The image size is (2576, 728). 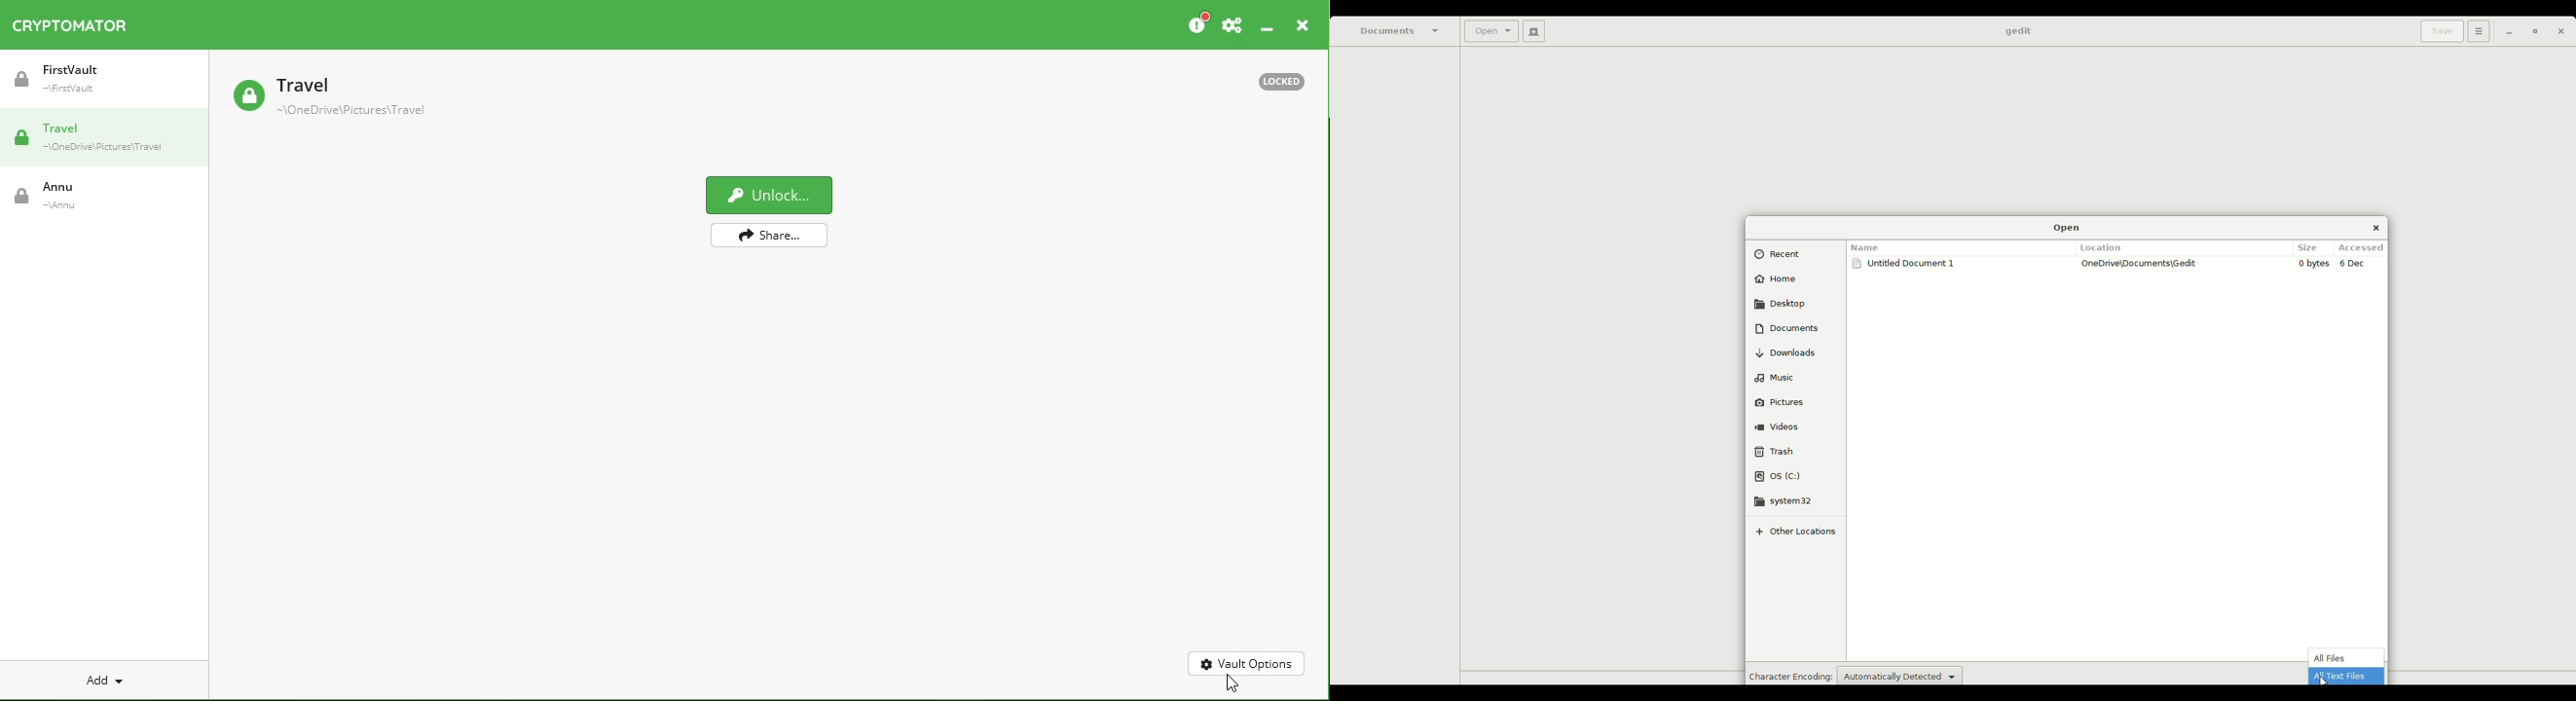 I want to click on Videos, so click(x=1780, y=424).